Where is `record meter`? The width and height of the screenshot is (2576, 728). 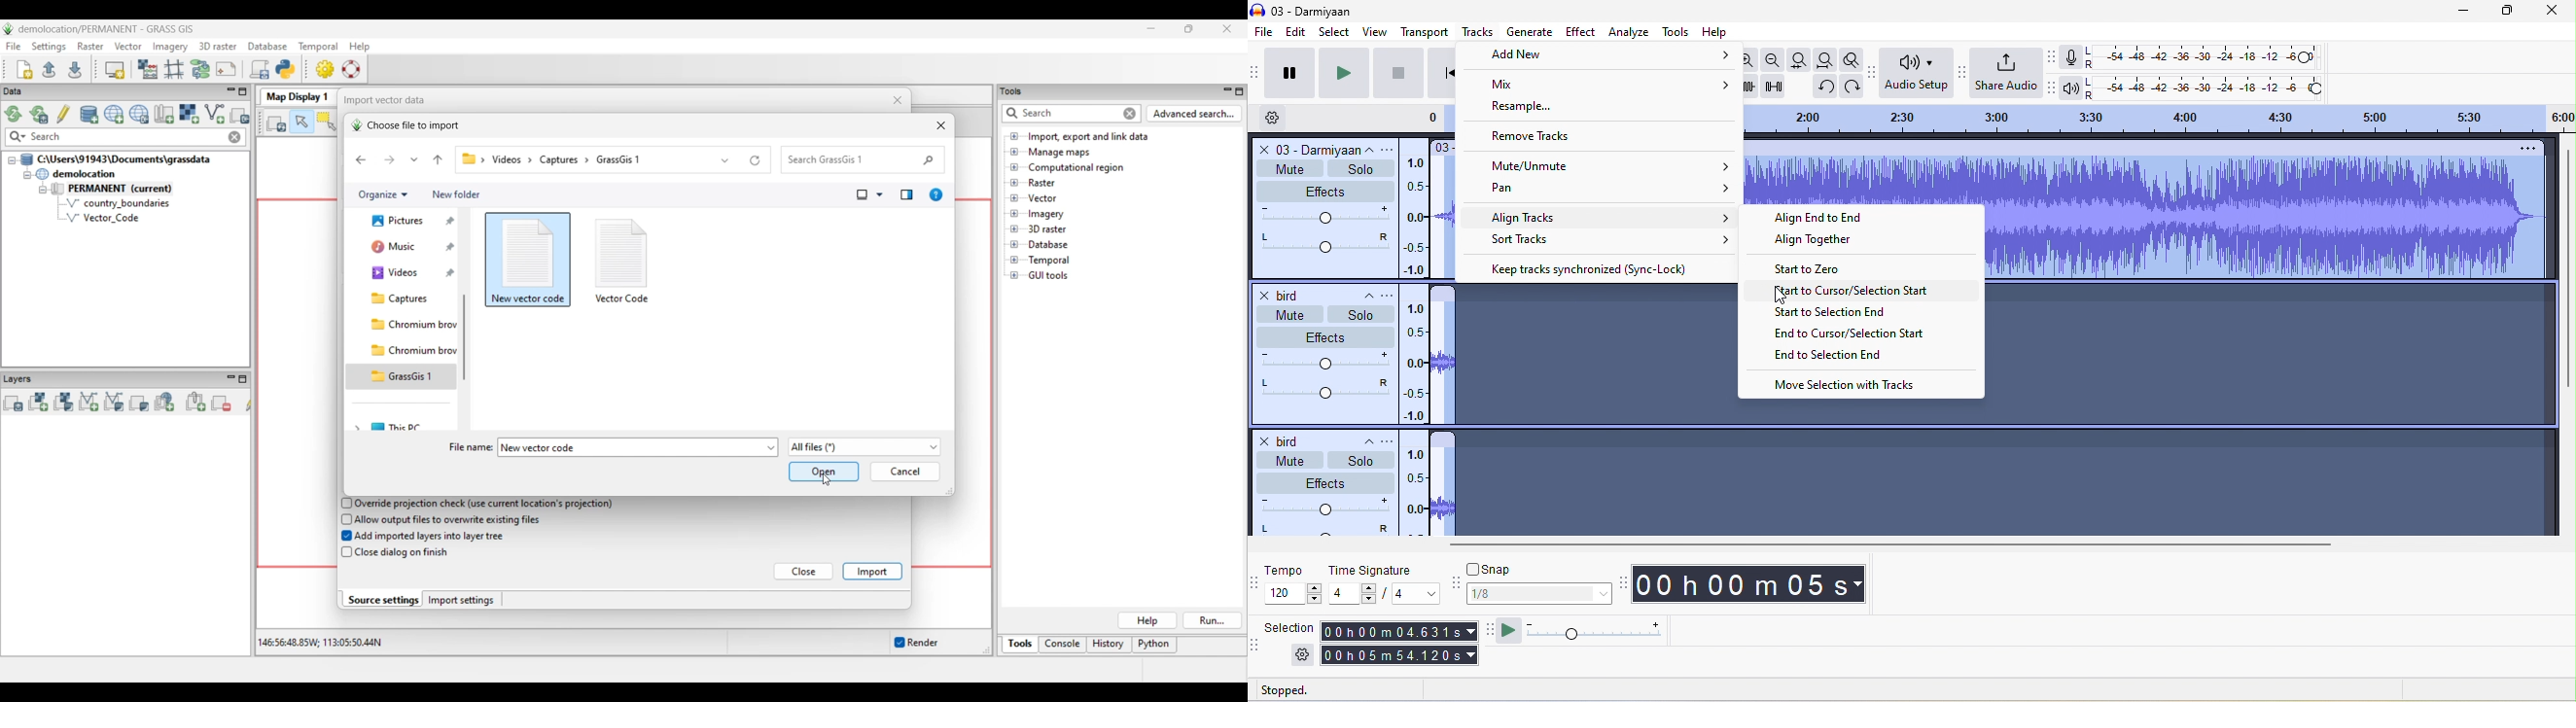
record meter is located at coordinates (2071, 60).